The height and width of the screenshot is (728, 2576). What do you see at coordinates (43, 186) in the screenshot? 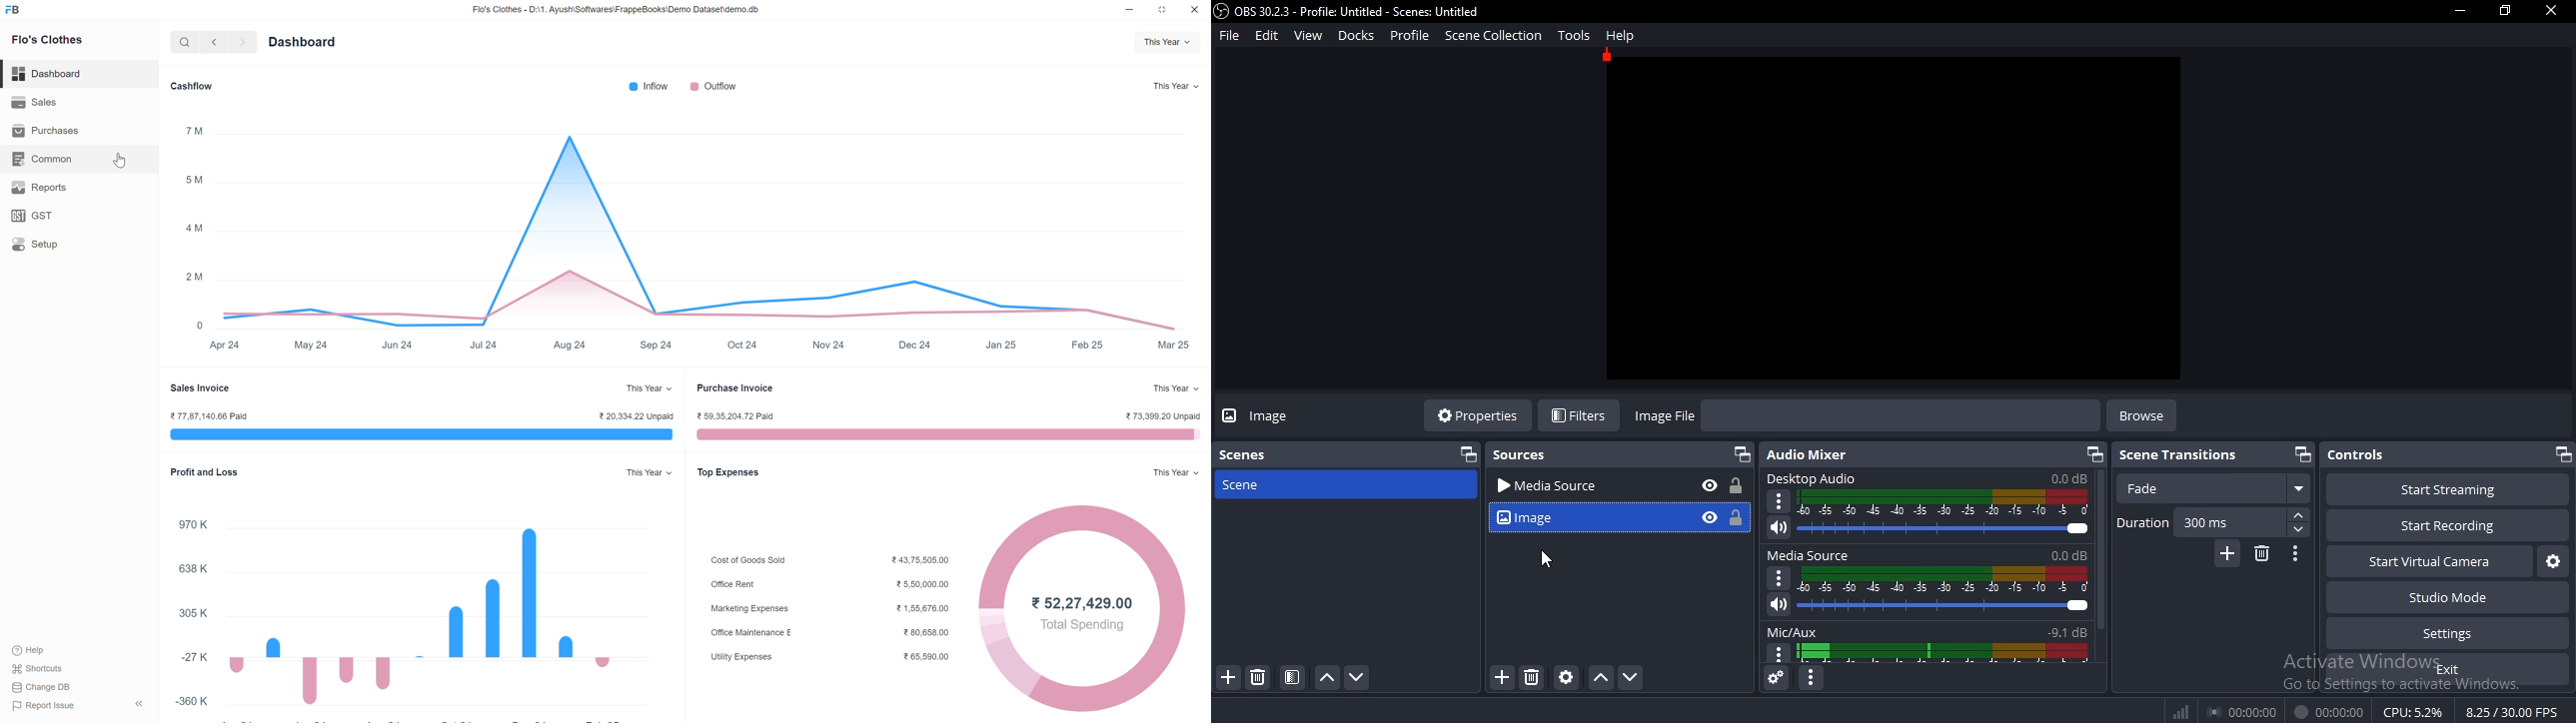
I see `Reports` at bounding box center [43, 186].